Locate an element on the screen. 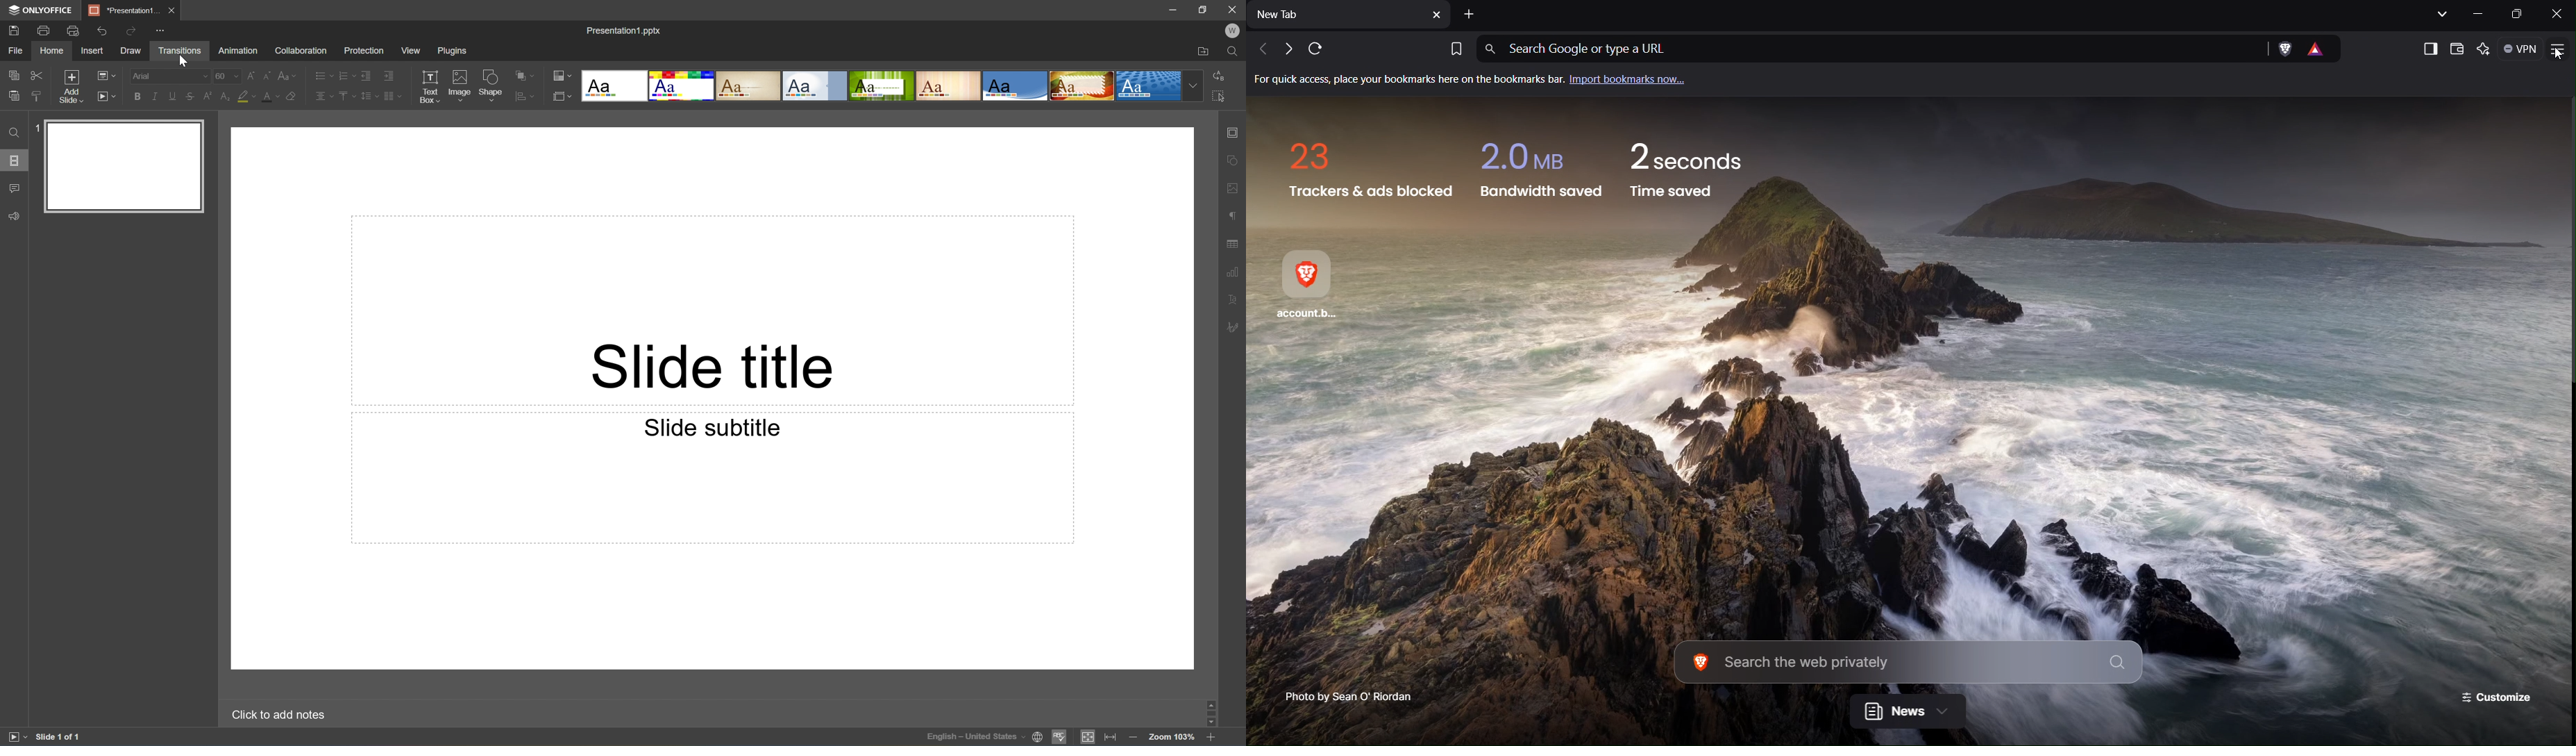 The image size is (2576, 756). Arrange shapes is located at coordinates (524, 77).